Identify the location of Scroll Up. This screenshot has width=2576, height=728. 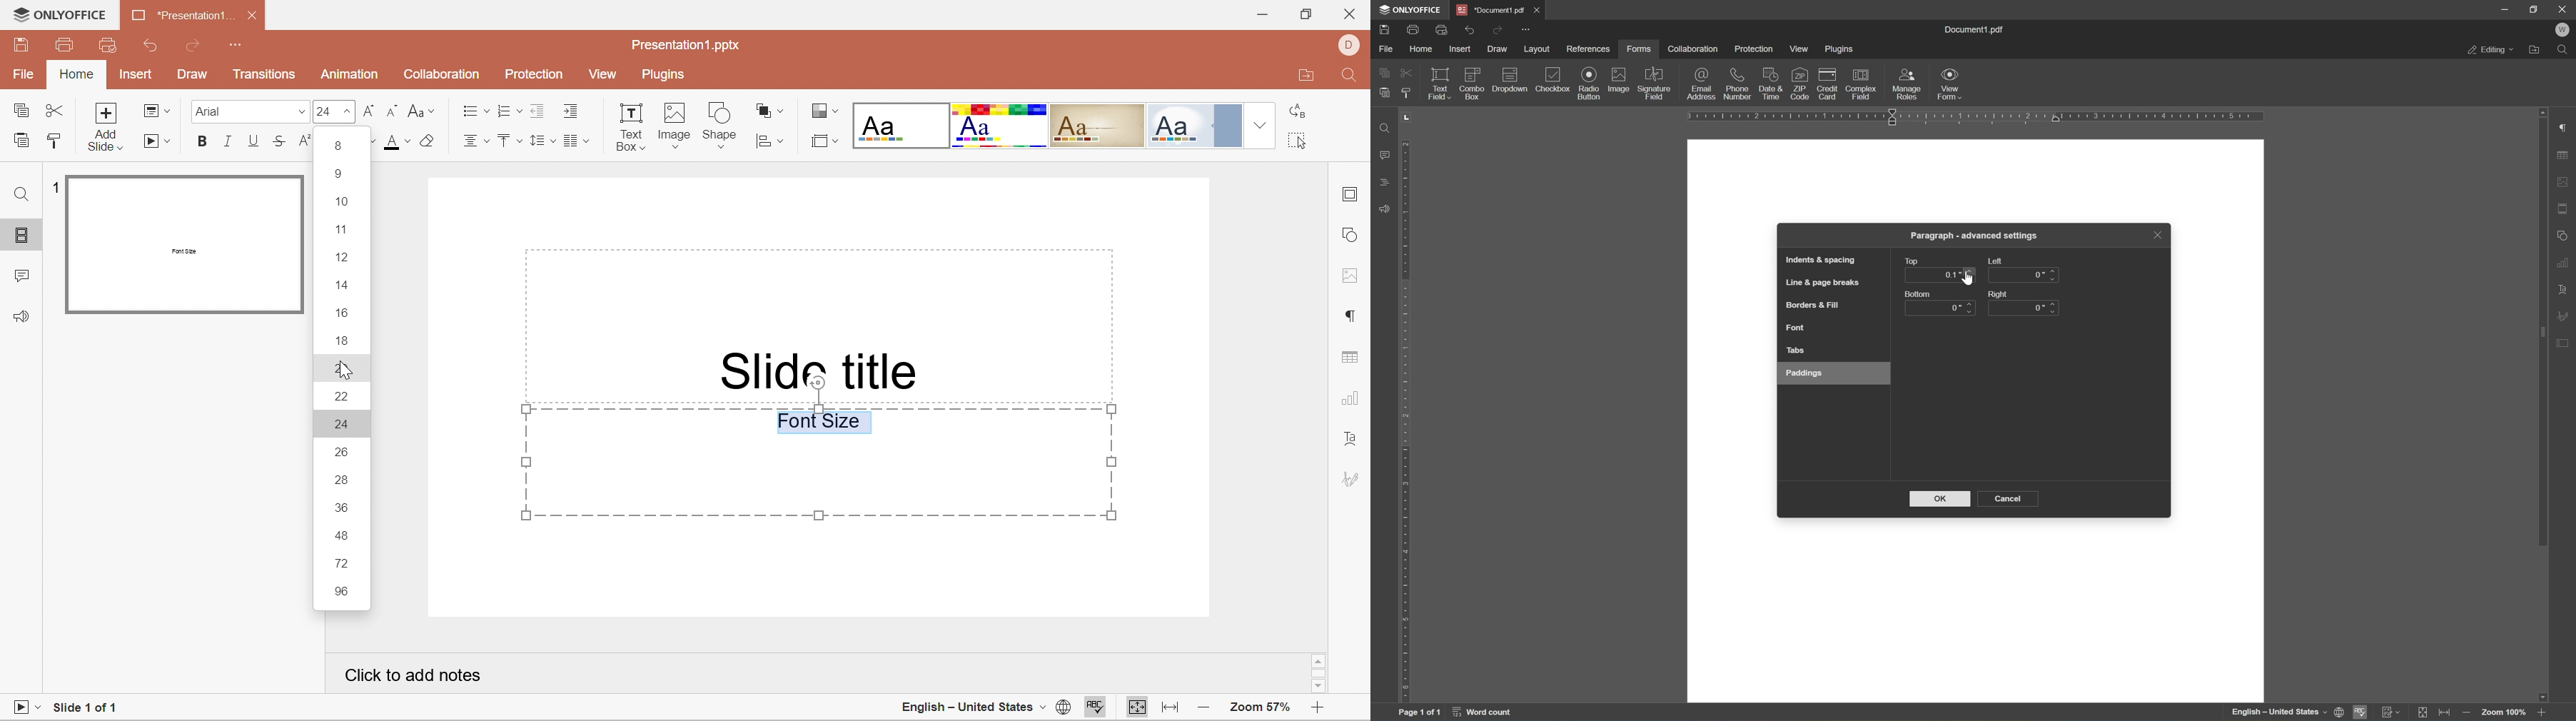
(1320, 659).